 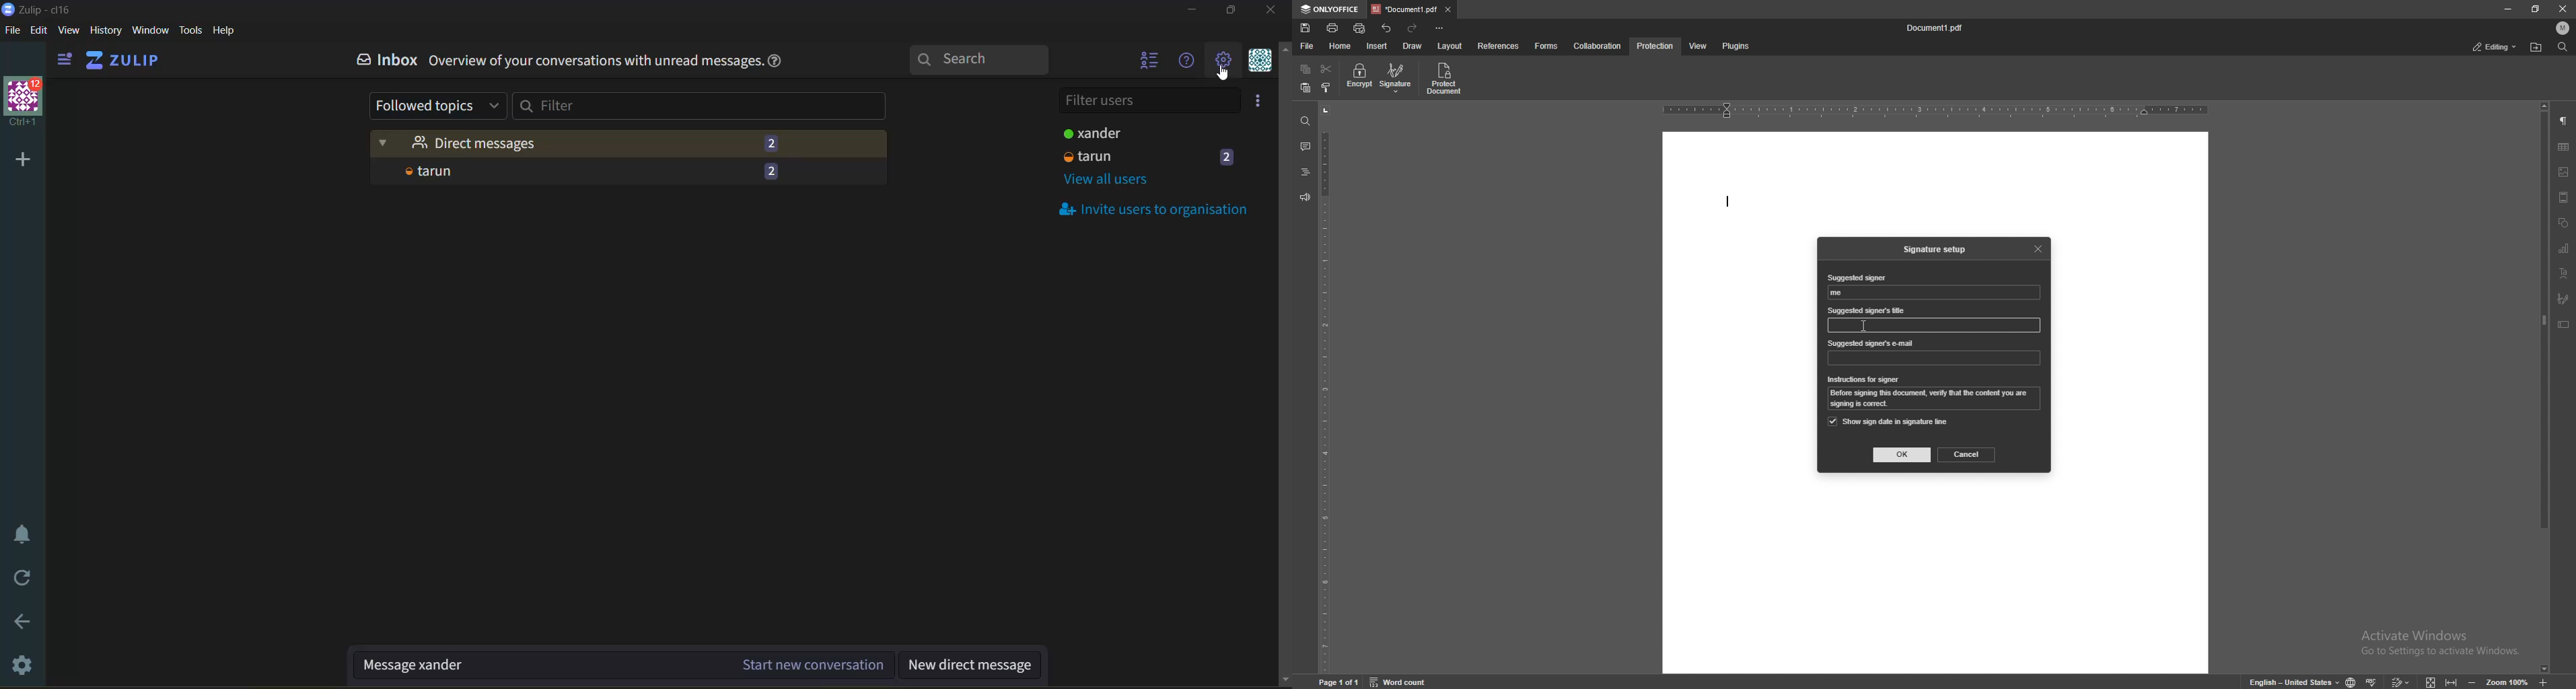 I want to click on new direct message, so click(x=971, y=666).